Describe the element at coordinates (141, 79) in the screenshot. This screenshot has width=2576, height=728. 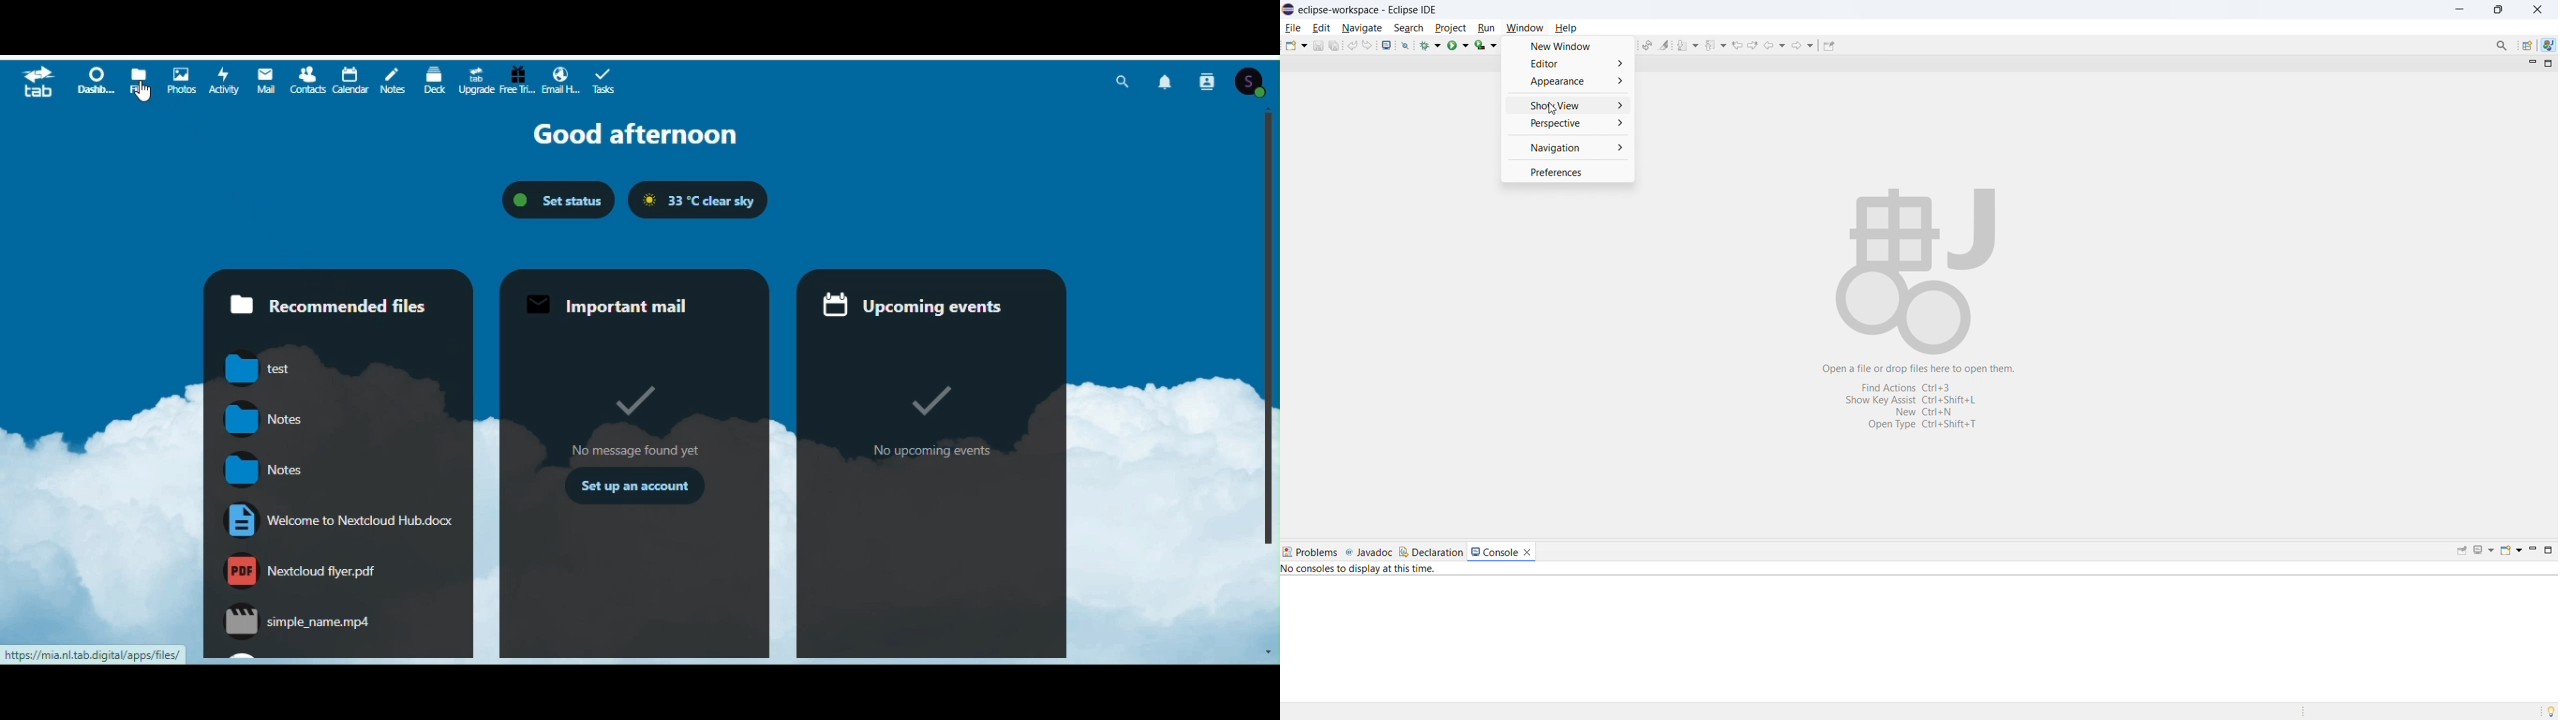
I see `Files` at that location.